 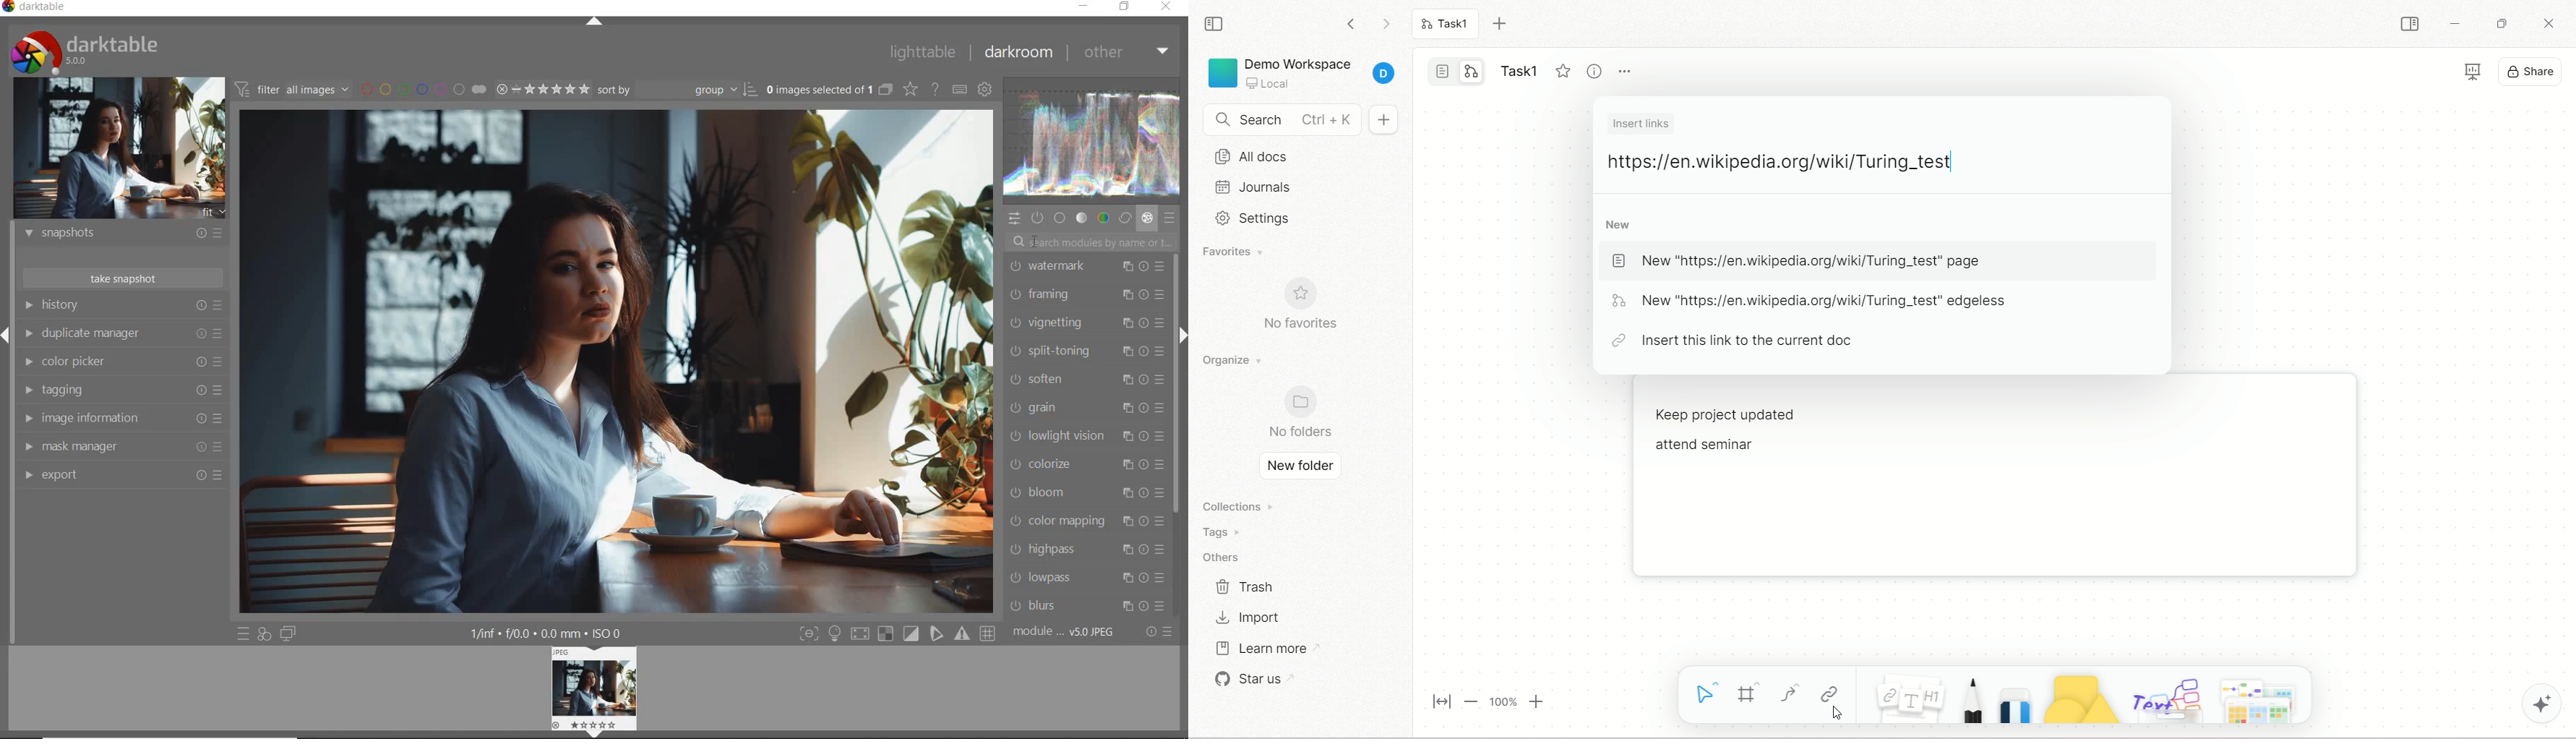 What do you see at coordinates (1088, 267) in the screenshot?
I see `watermark` at bounding box center [1088, 267].